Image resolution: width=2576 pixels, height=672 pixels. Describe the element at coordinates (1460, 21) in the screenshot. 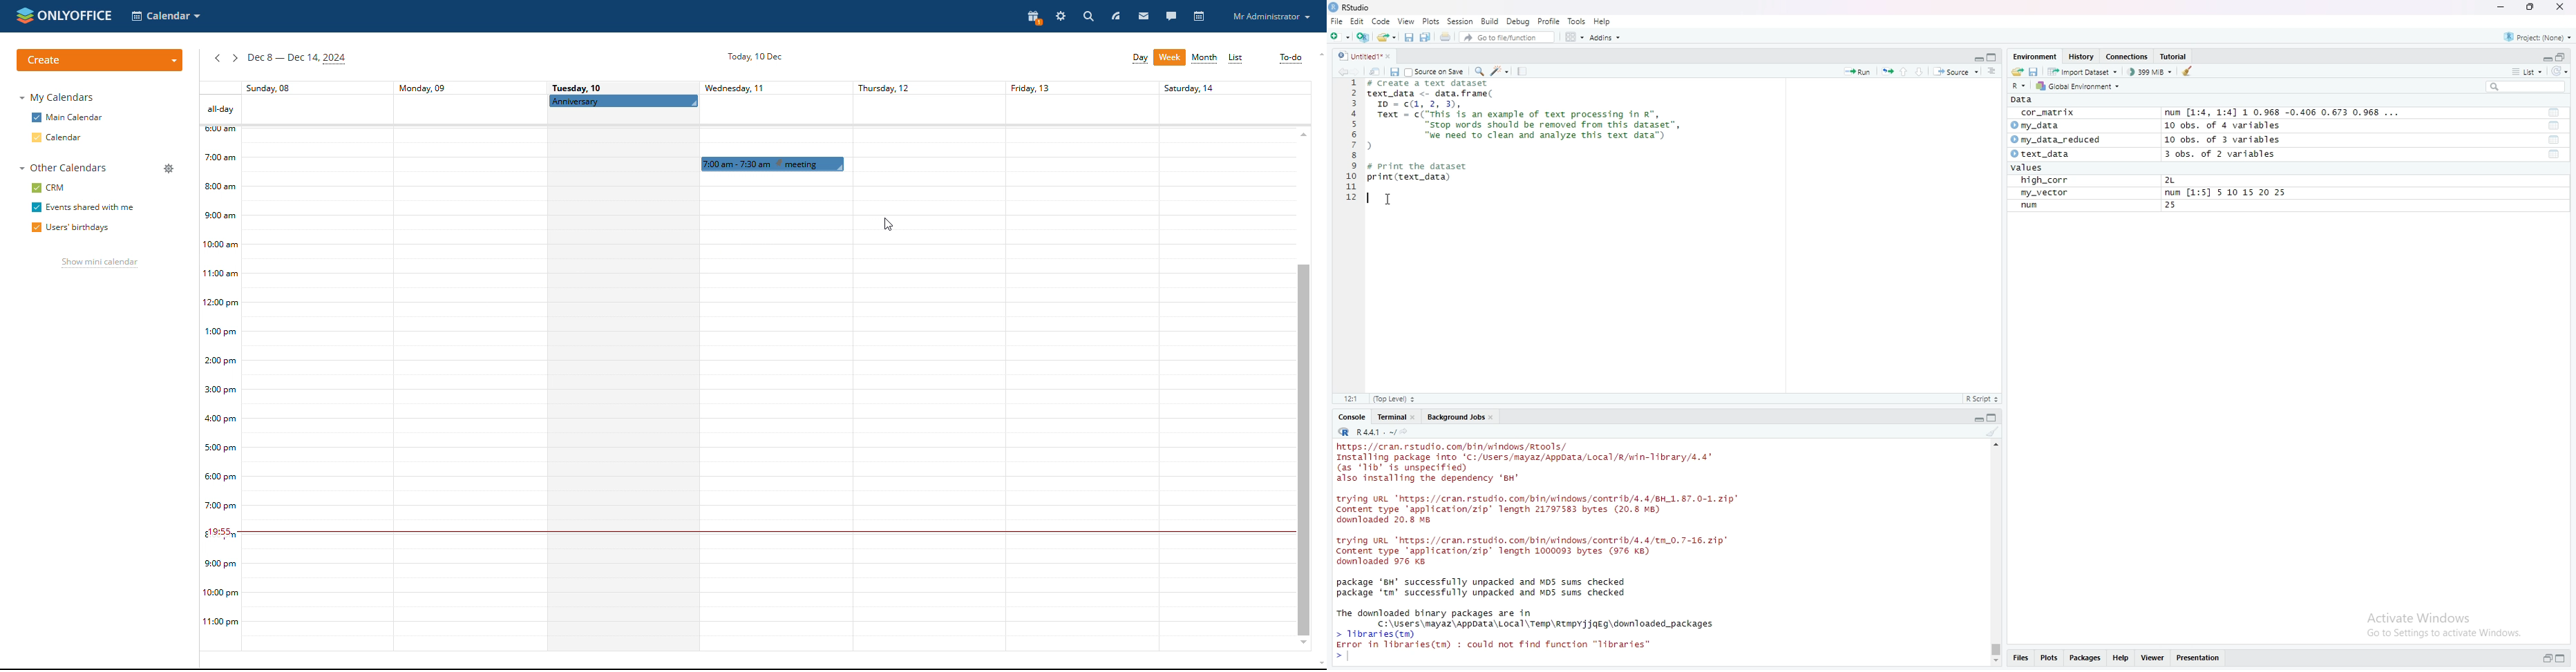

I see `session` at that location.